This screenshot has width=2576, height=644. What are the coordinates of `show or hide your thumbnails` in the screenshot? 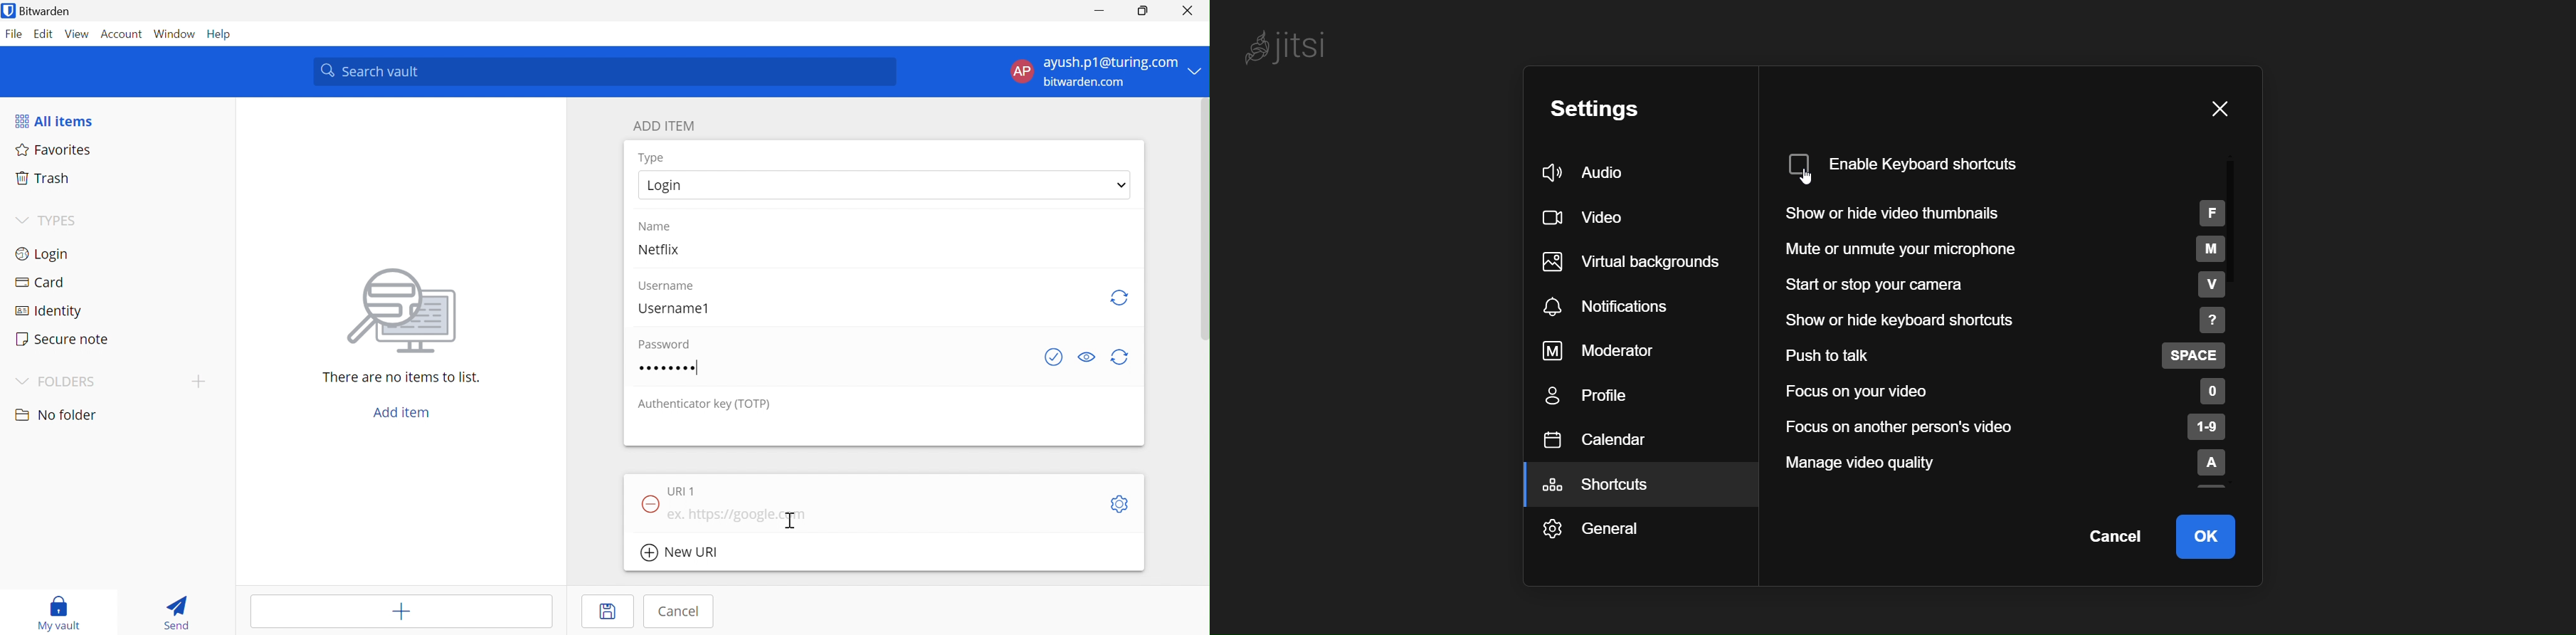 It's located at (2013, 211).